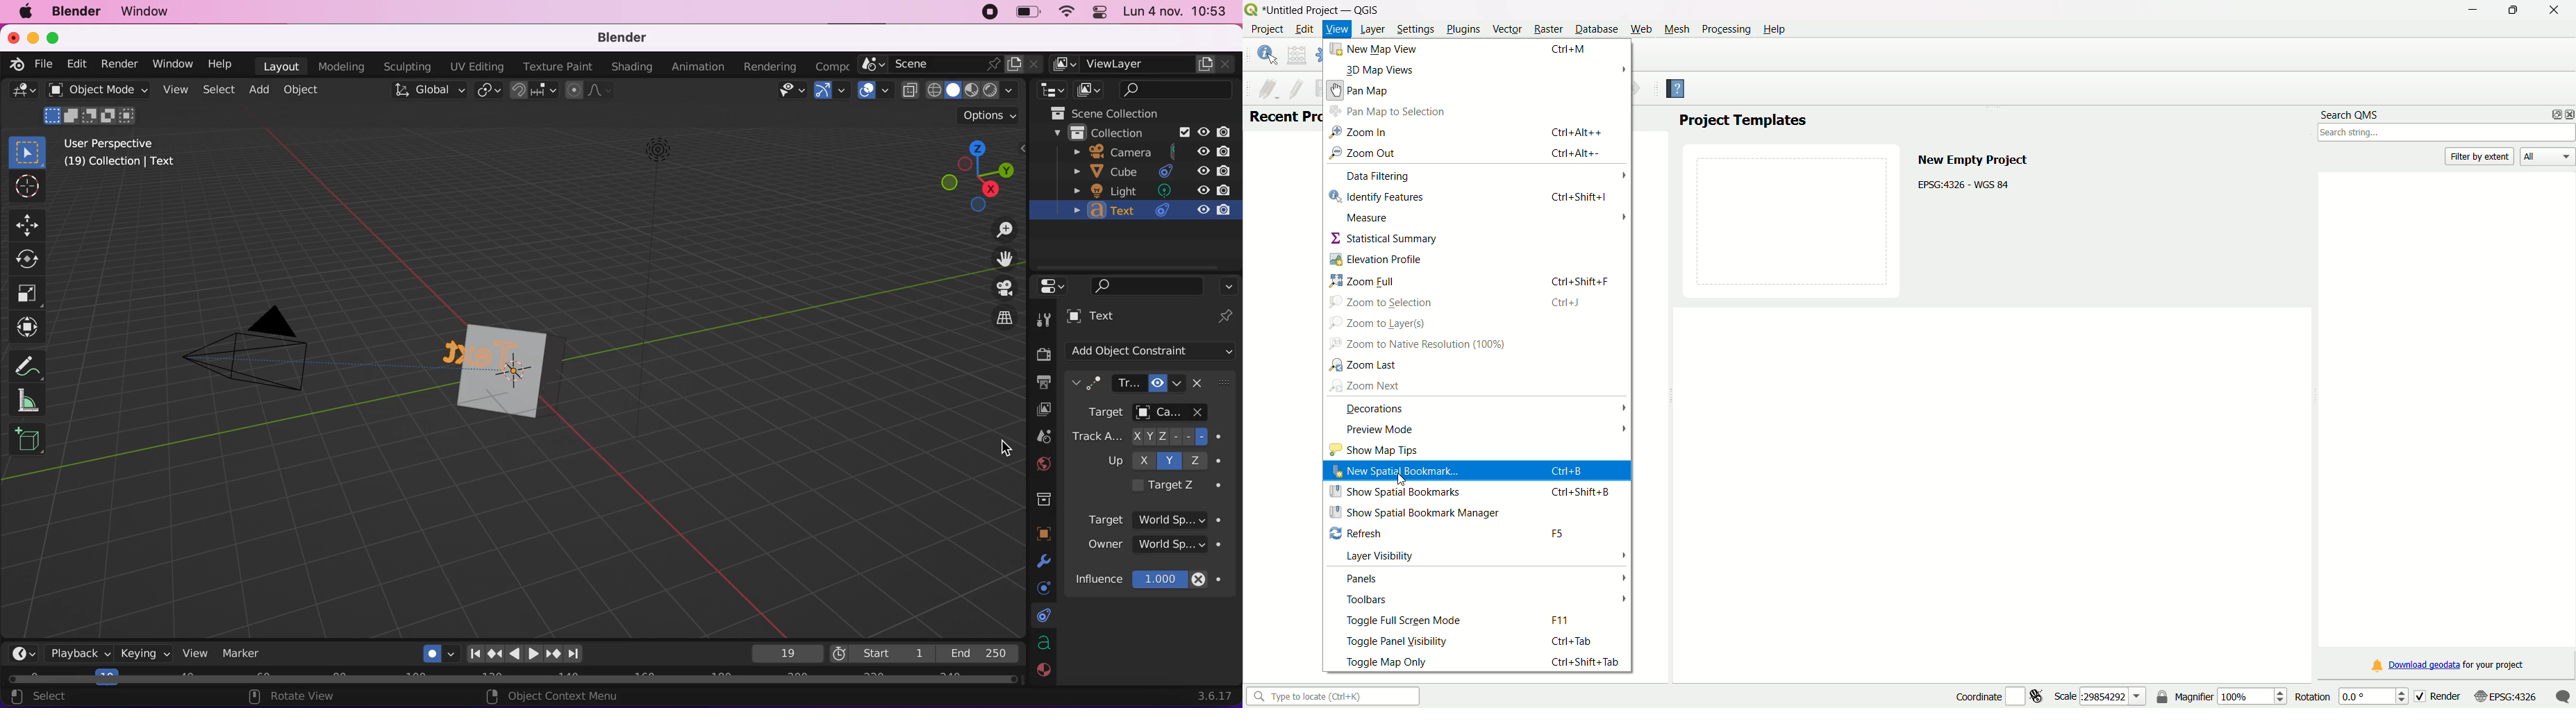 This screenshot has width=2576, height=728. Describe the element at coordinates (144, 654) in the screenshot. I see `keying` at that location.